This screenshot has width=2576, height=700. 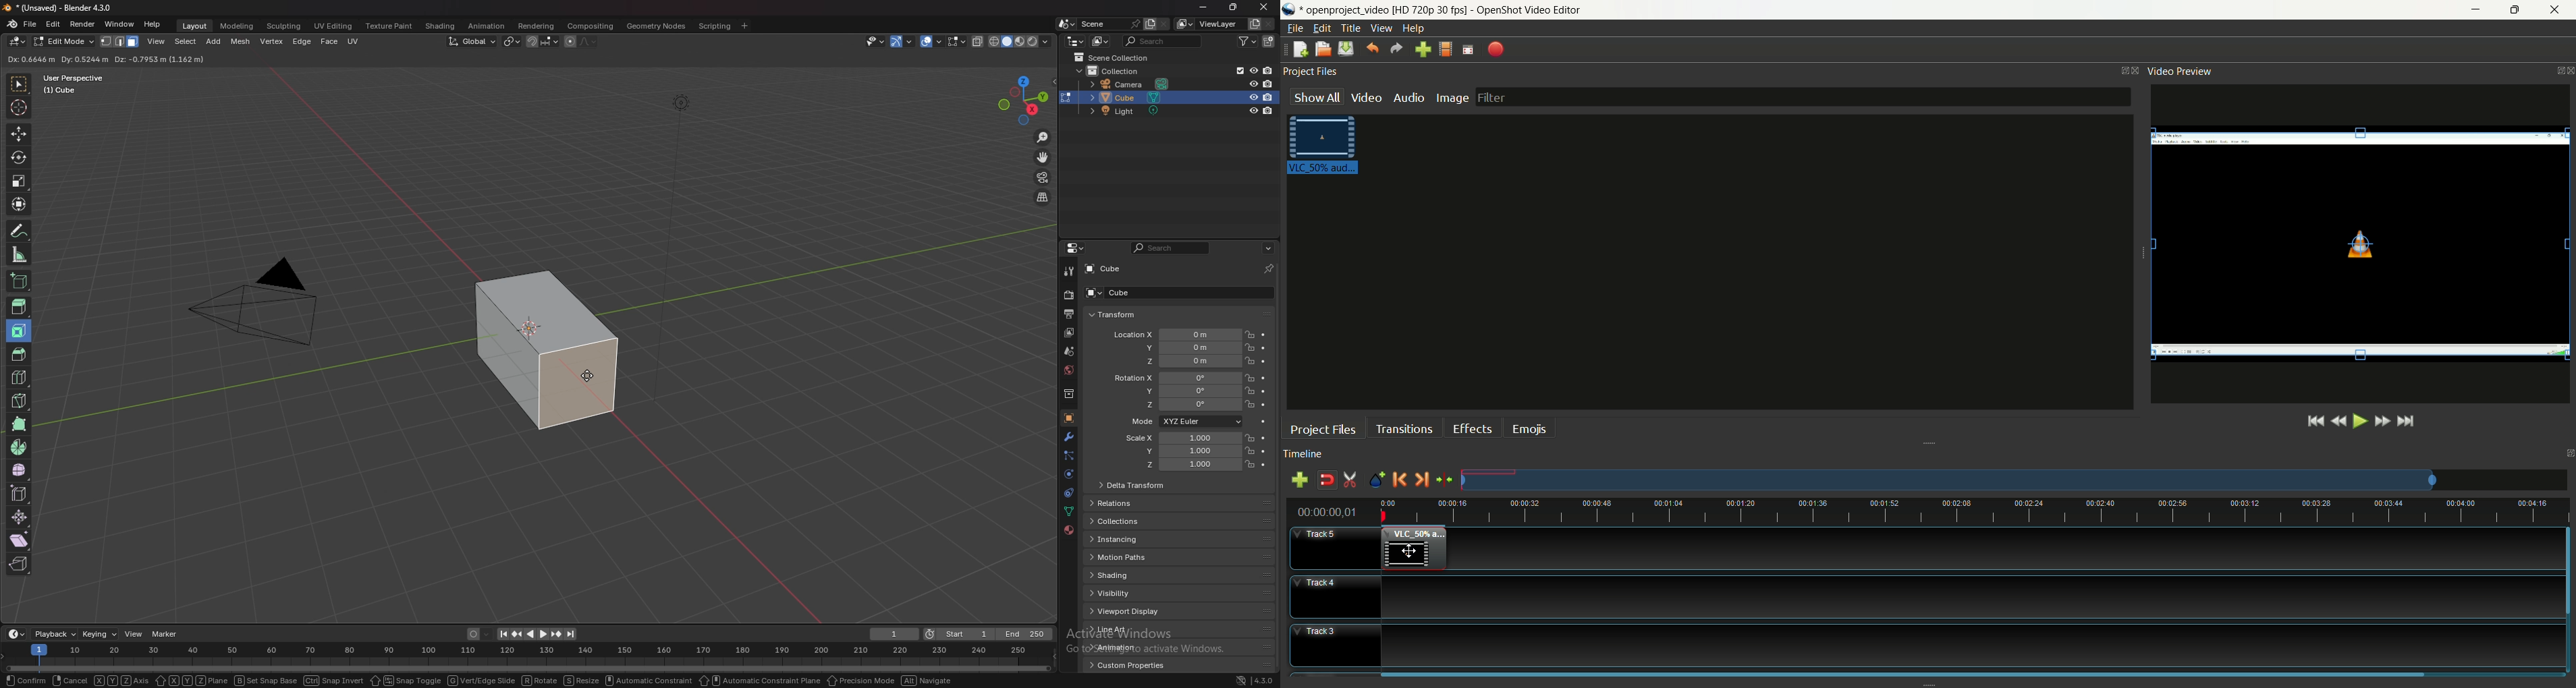 I want to click on vert slide, so click(x=482, y=679).